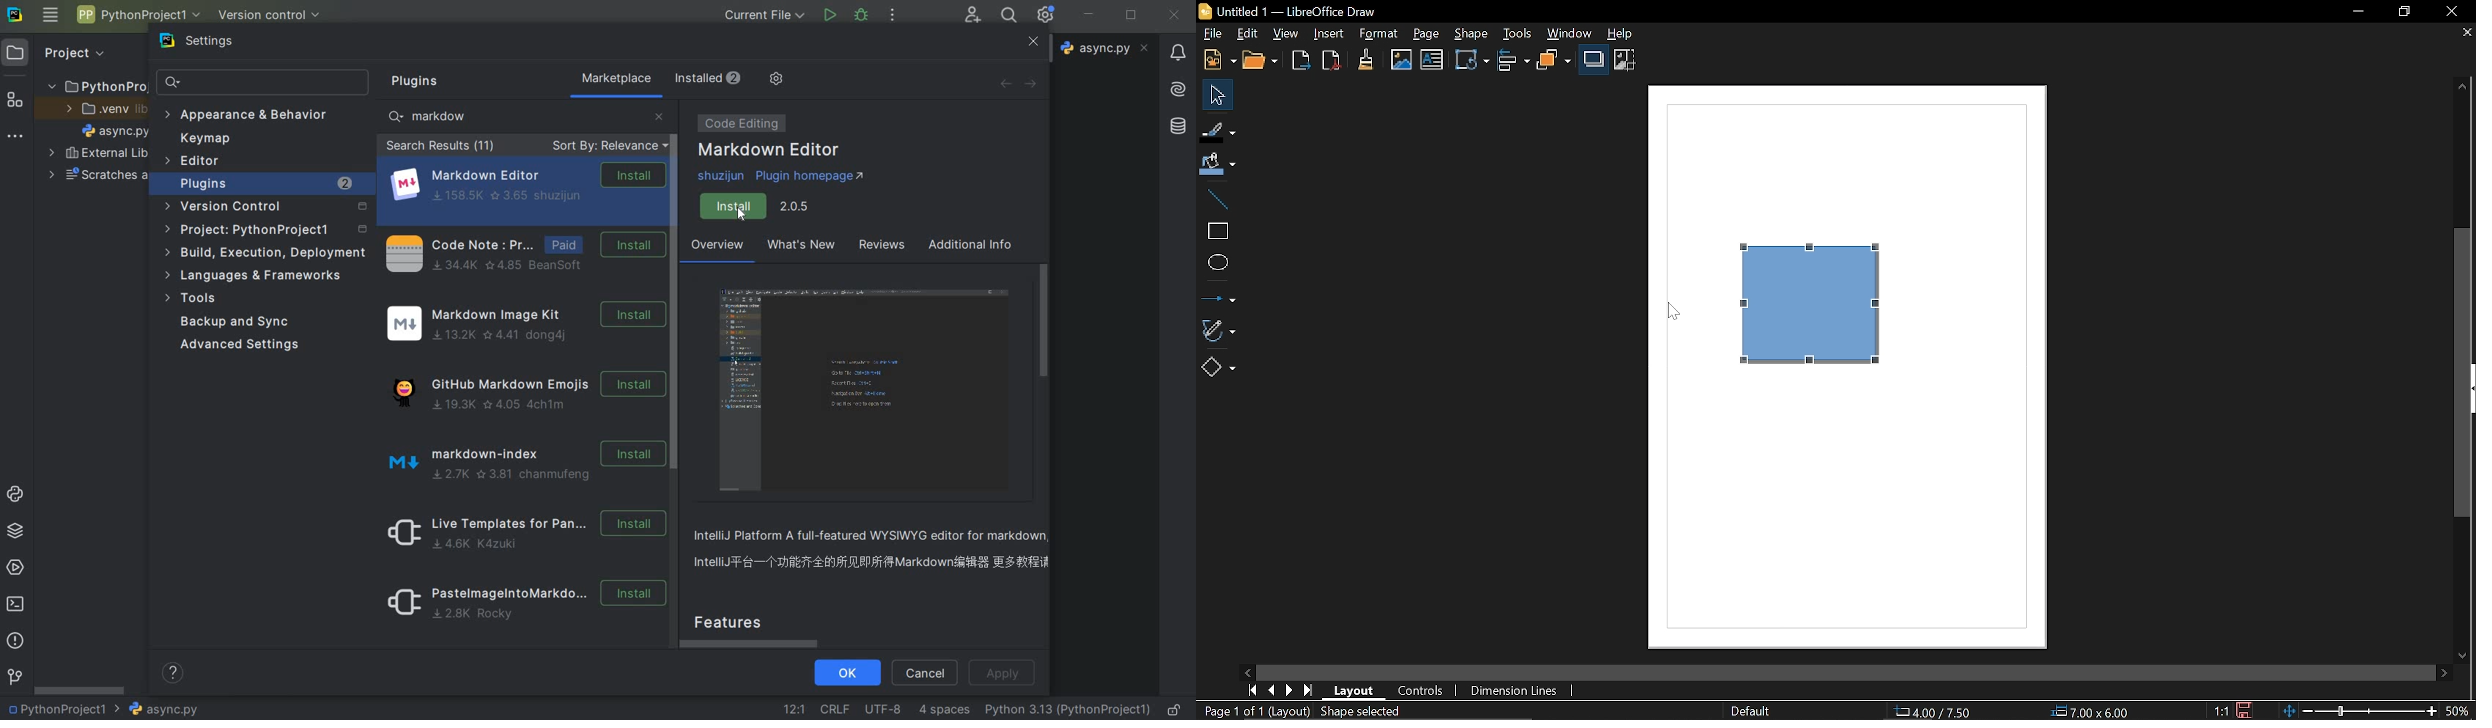  What do you see at coordinates (74, 54) in the screenshot?
I see `Project` at bounding box center [74, 54].